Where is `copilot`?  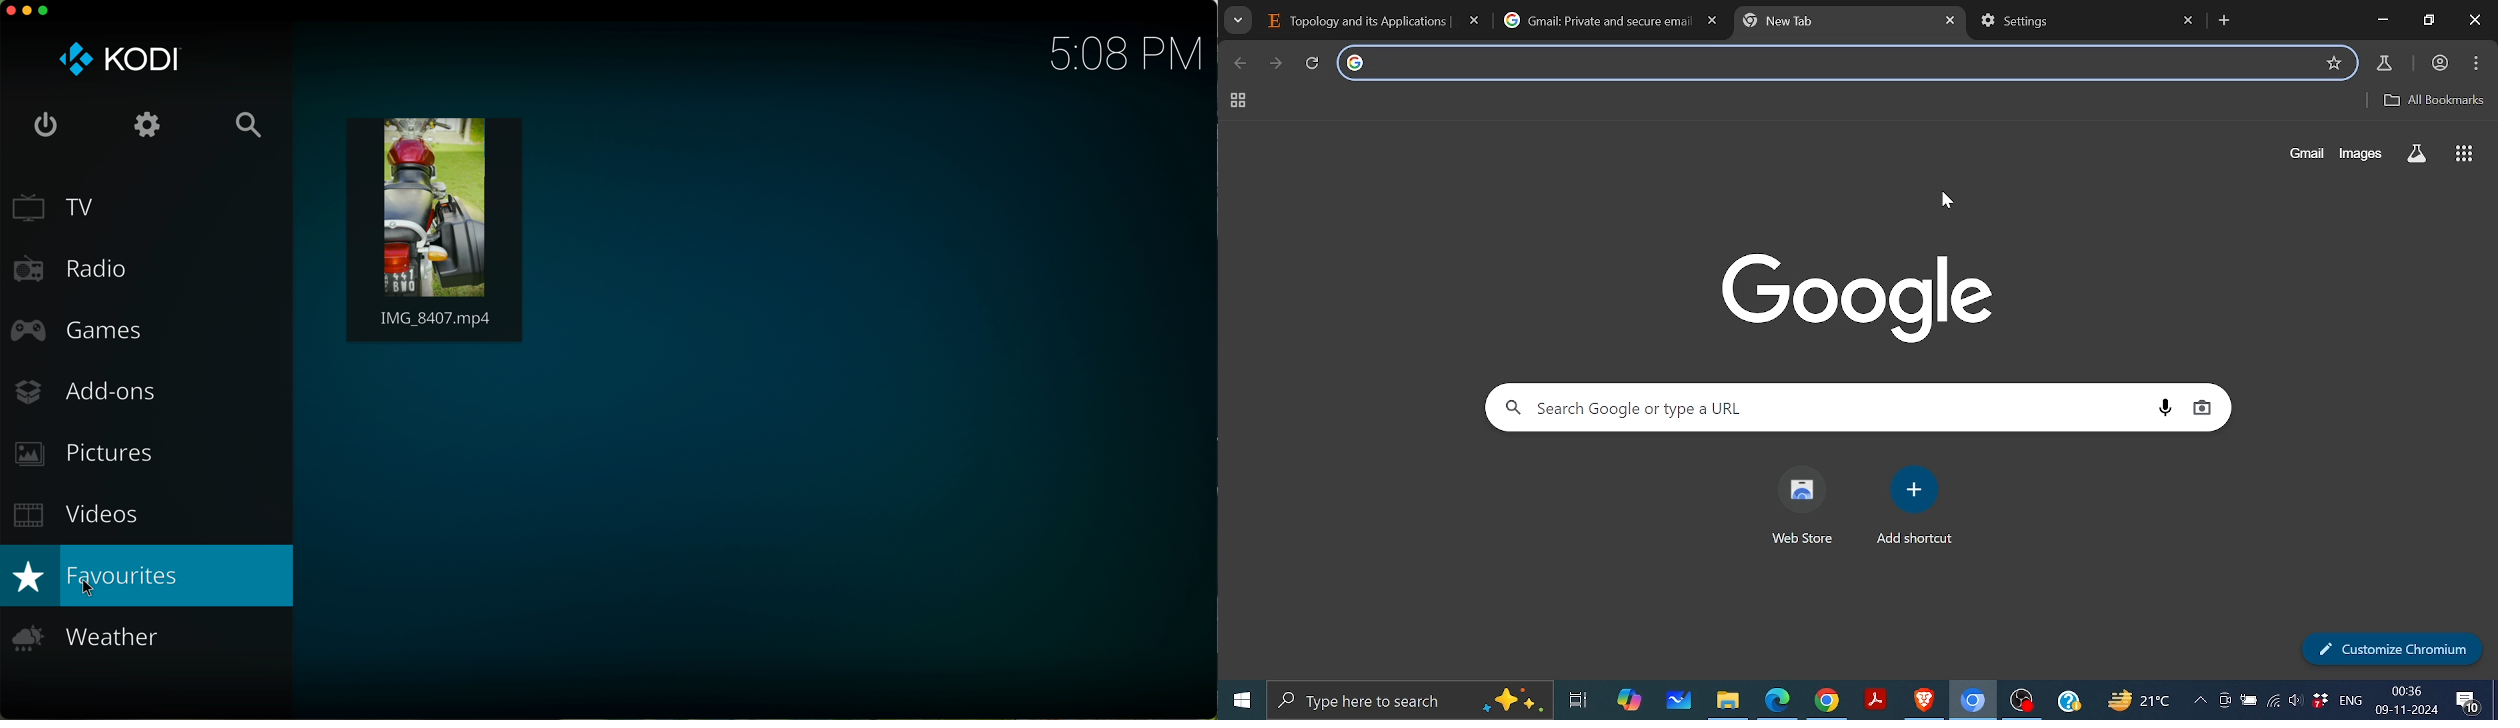
copilot is located at coordinates (1624, 701).